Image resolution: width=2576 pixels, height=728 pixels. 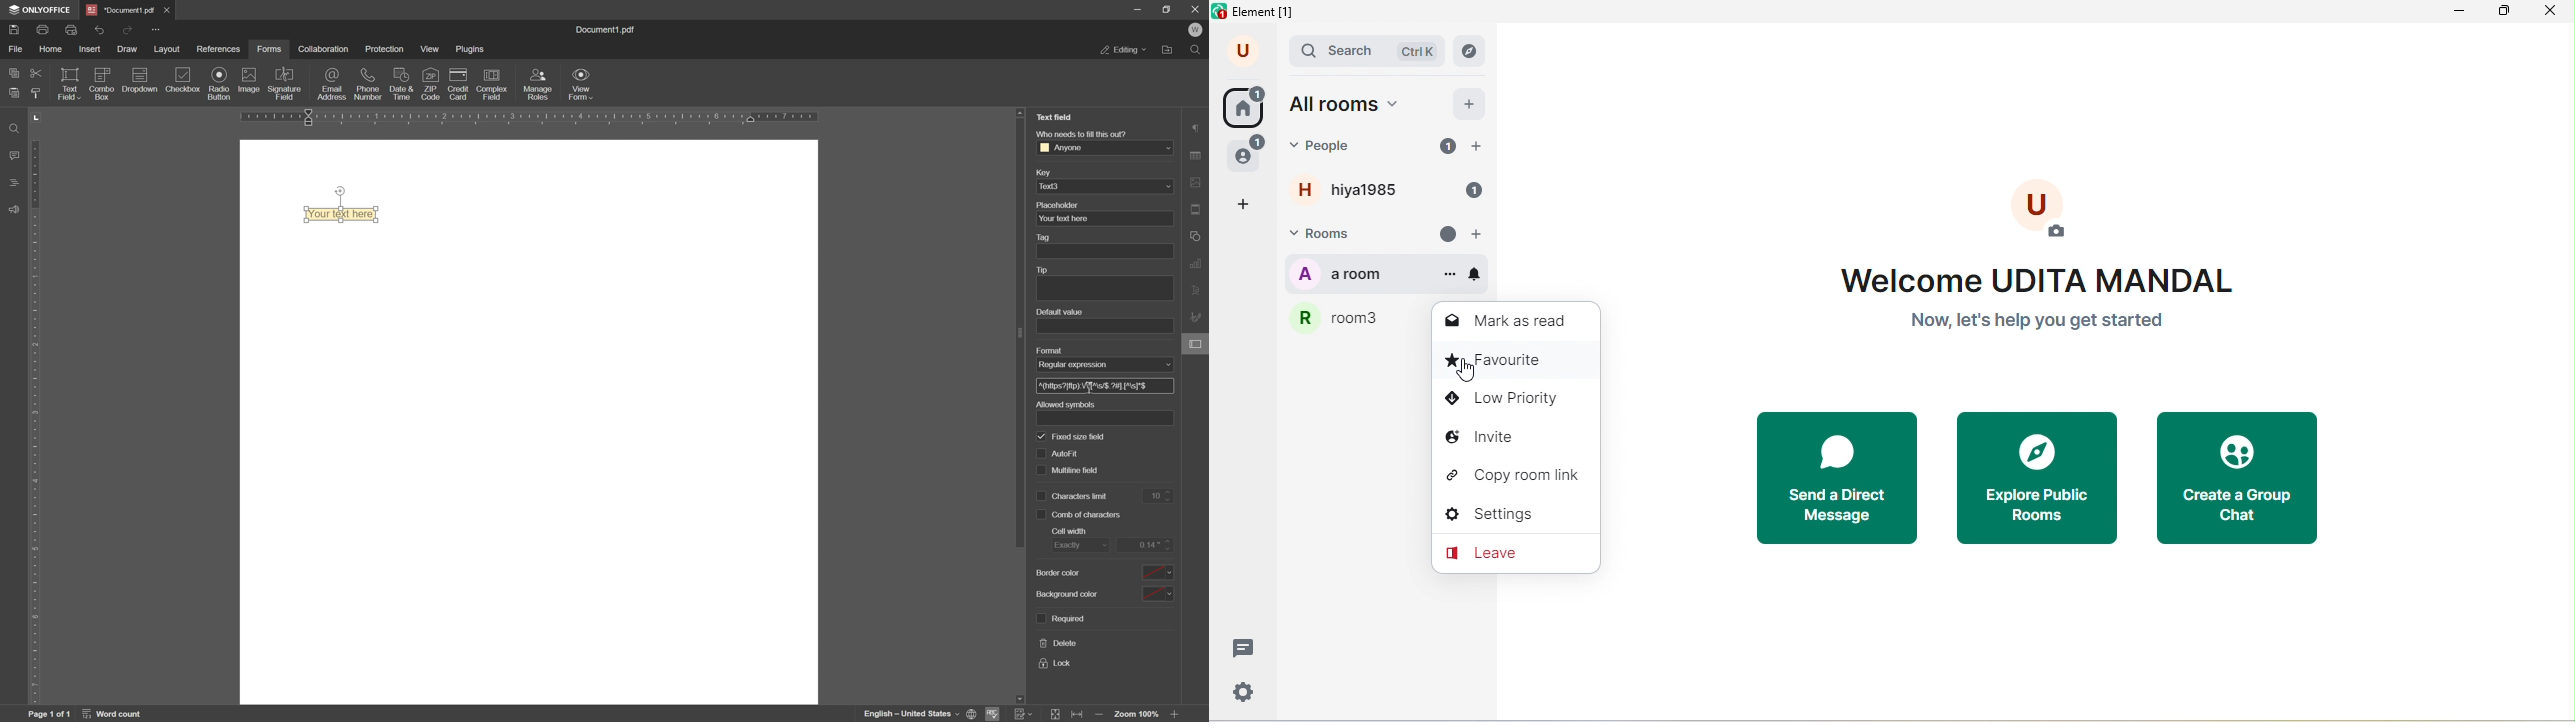 What do you see at coordinates (69, 83) in the screenshot?
I see `text field` at bounding box center [69, 83].